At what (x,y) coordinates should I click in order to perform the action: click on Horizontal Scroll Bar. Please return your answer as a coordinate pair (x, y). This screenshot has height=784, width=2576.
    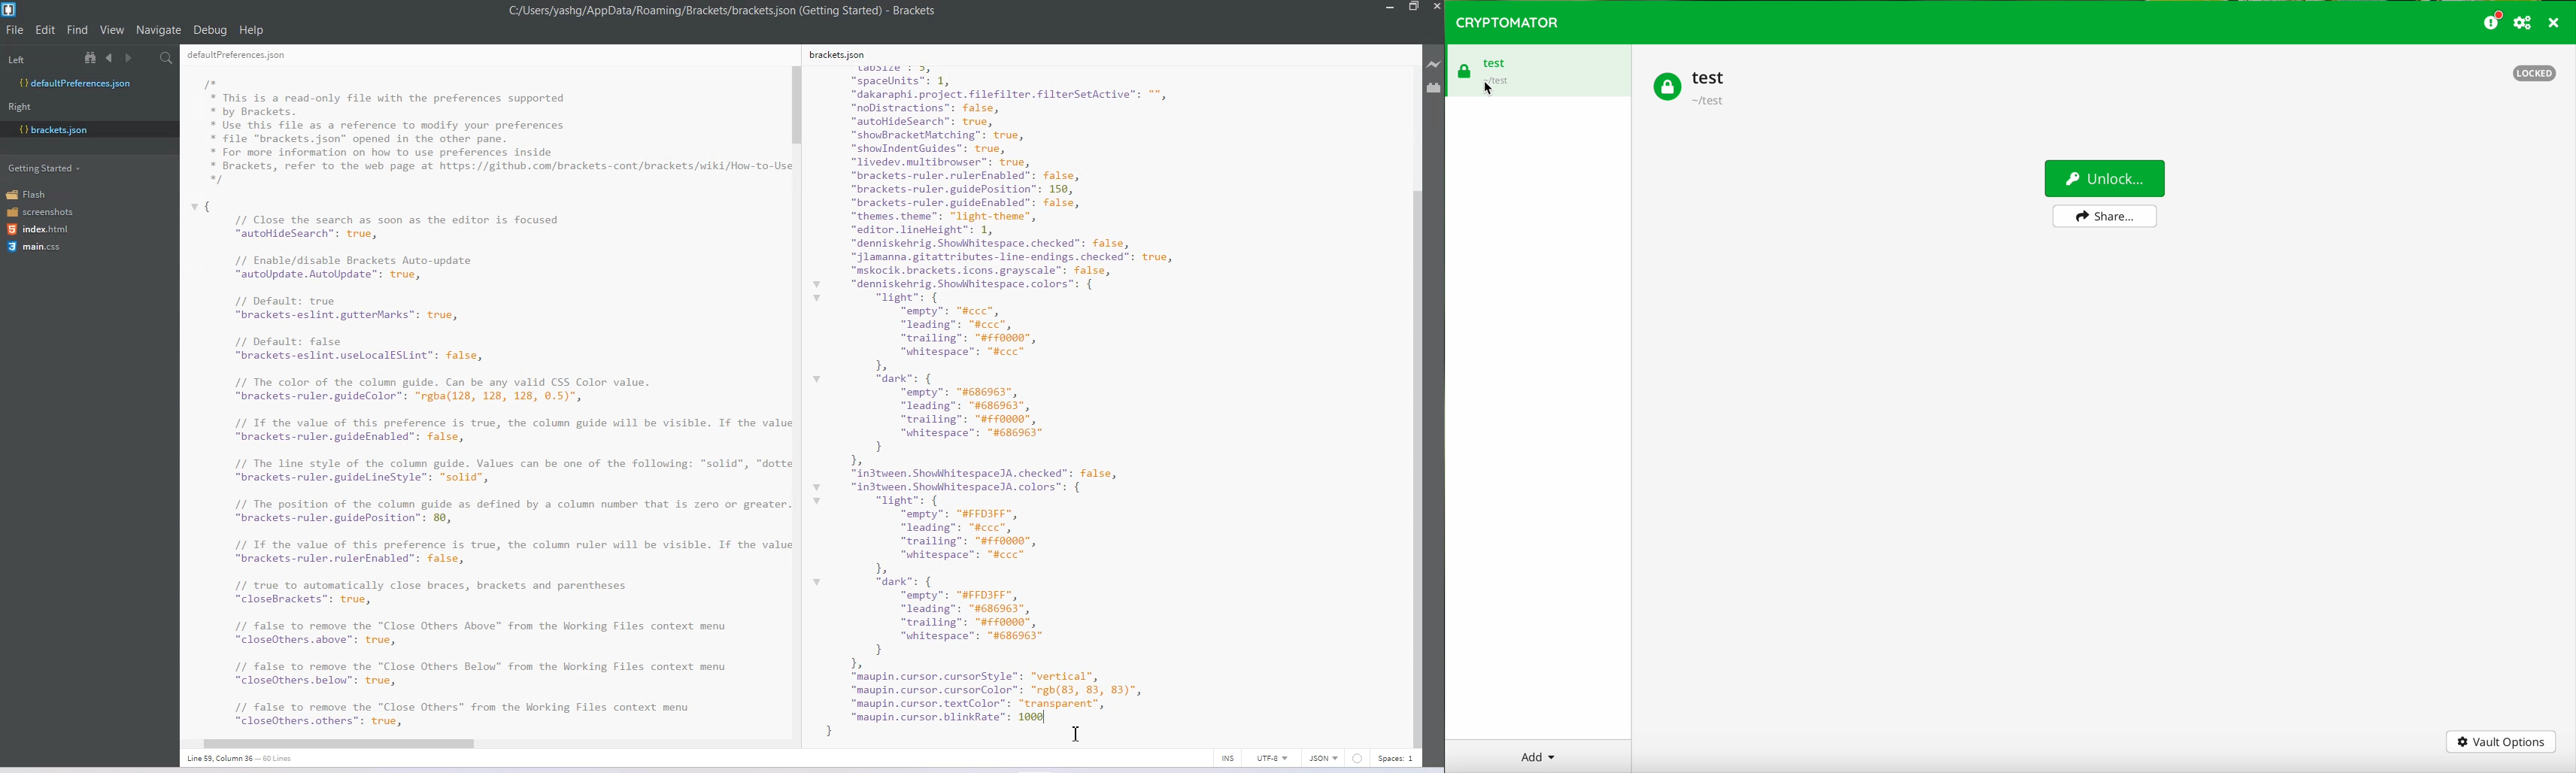
    Looking at the image, I should click on (479, 741).